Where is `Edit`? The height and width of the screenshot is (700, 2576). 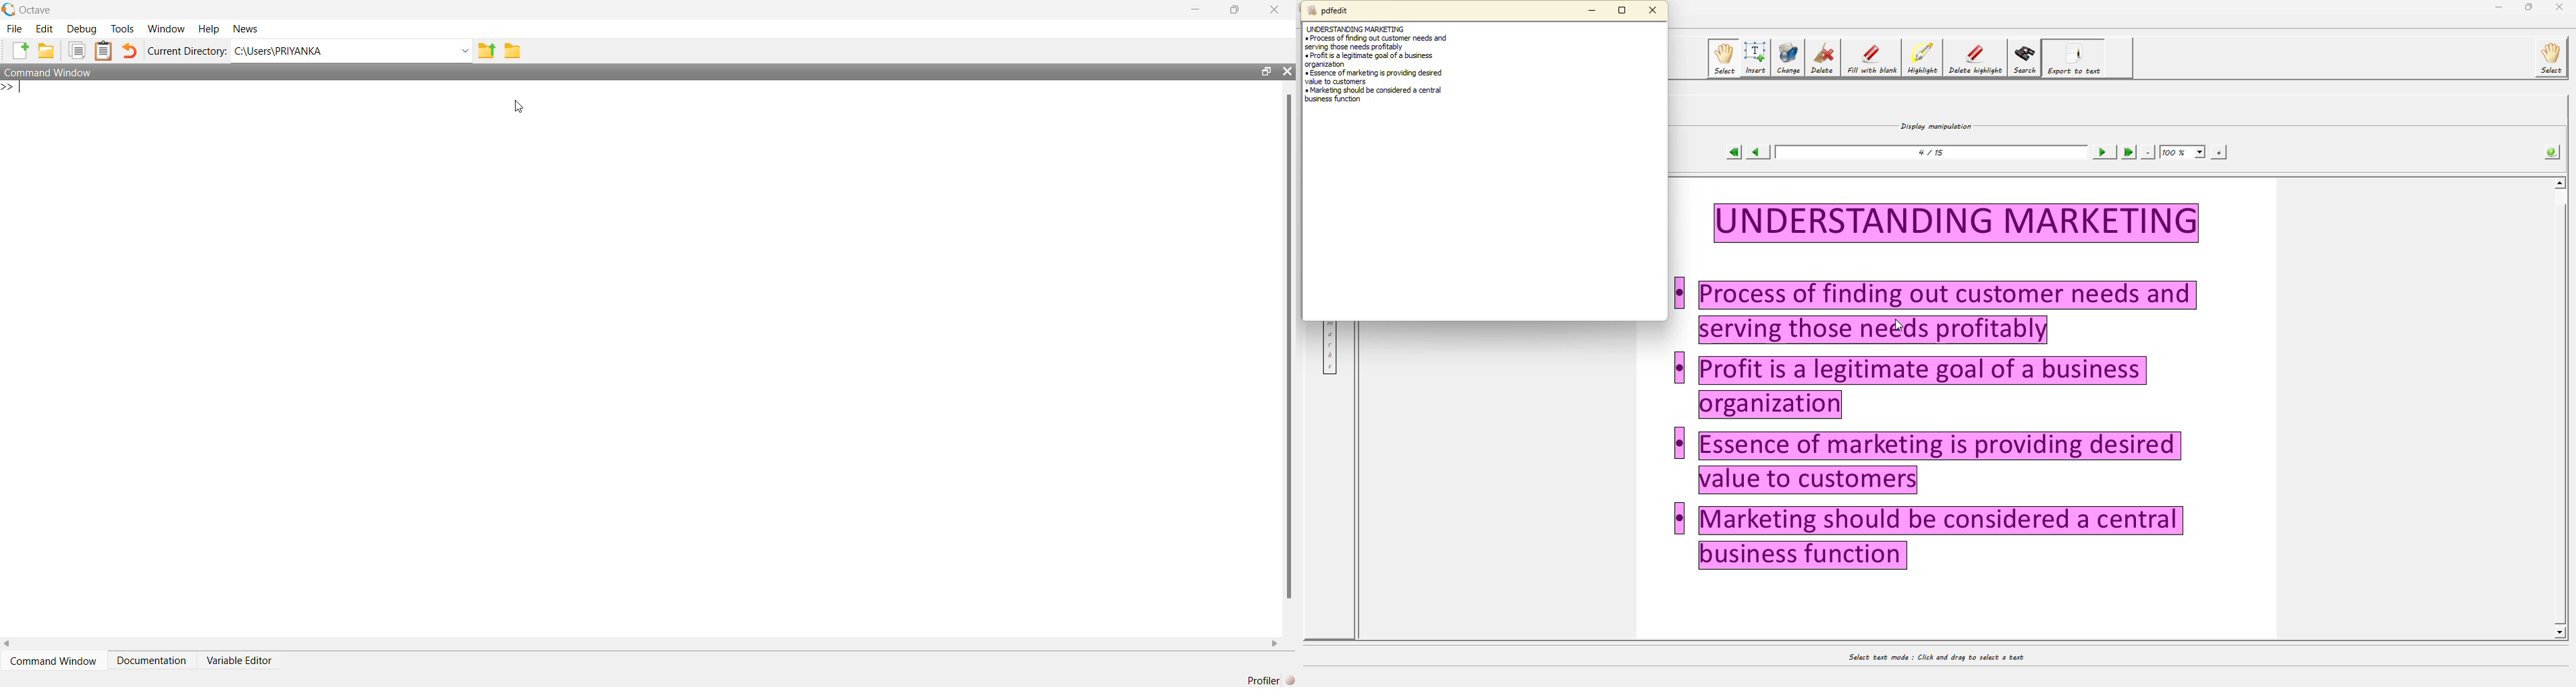 Edit is located at coordinates (44, 29).